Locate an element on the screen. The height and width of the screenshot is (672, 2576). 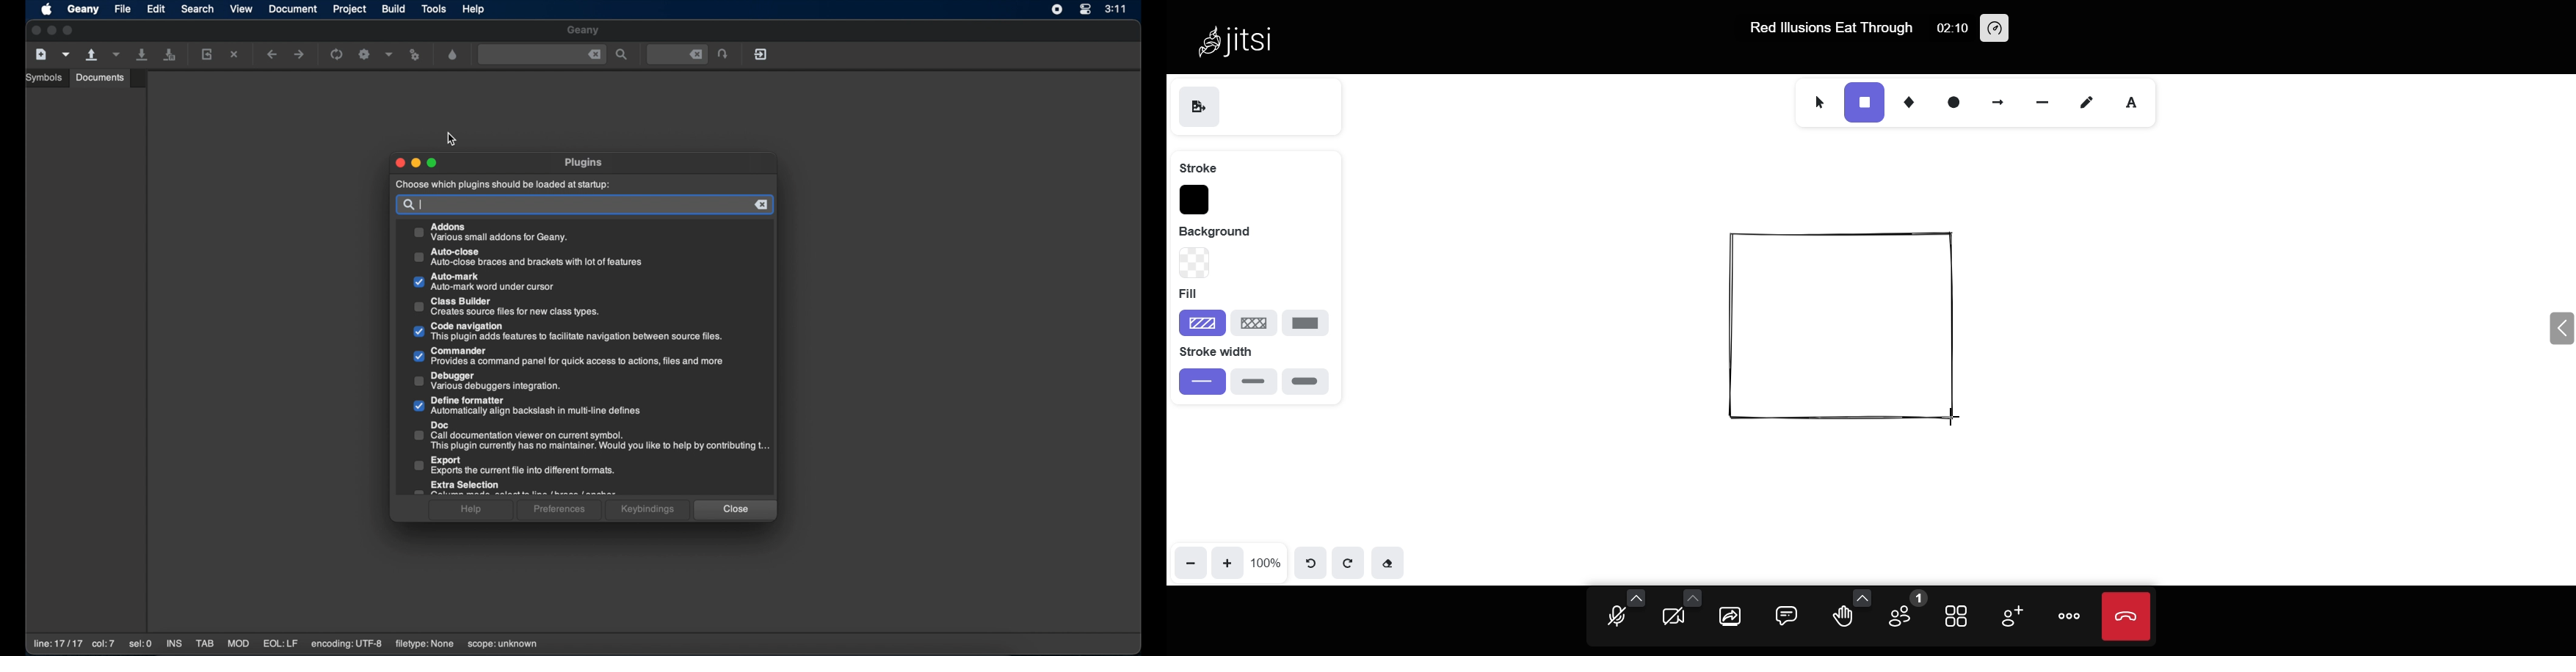
build is located at coordinates (394, 9).